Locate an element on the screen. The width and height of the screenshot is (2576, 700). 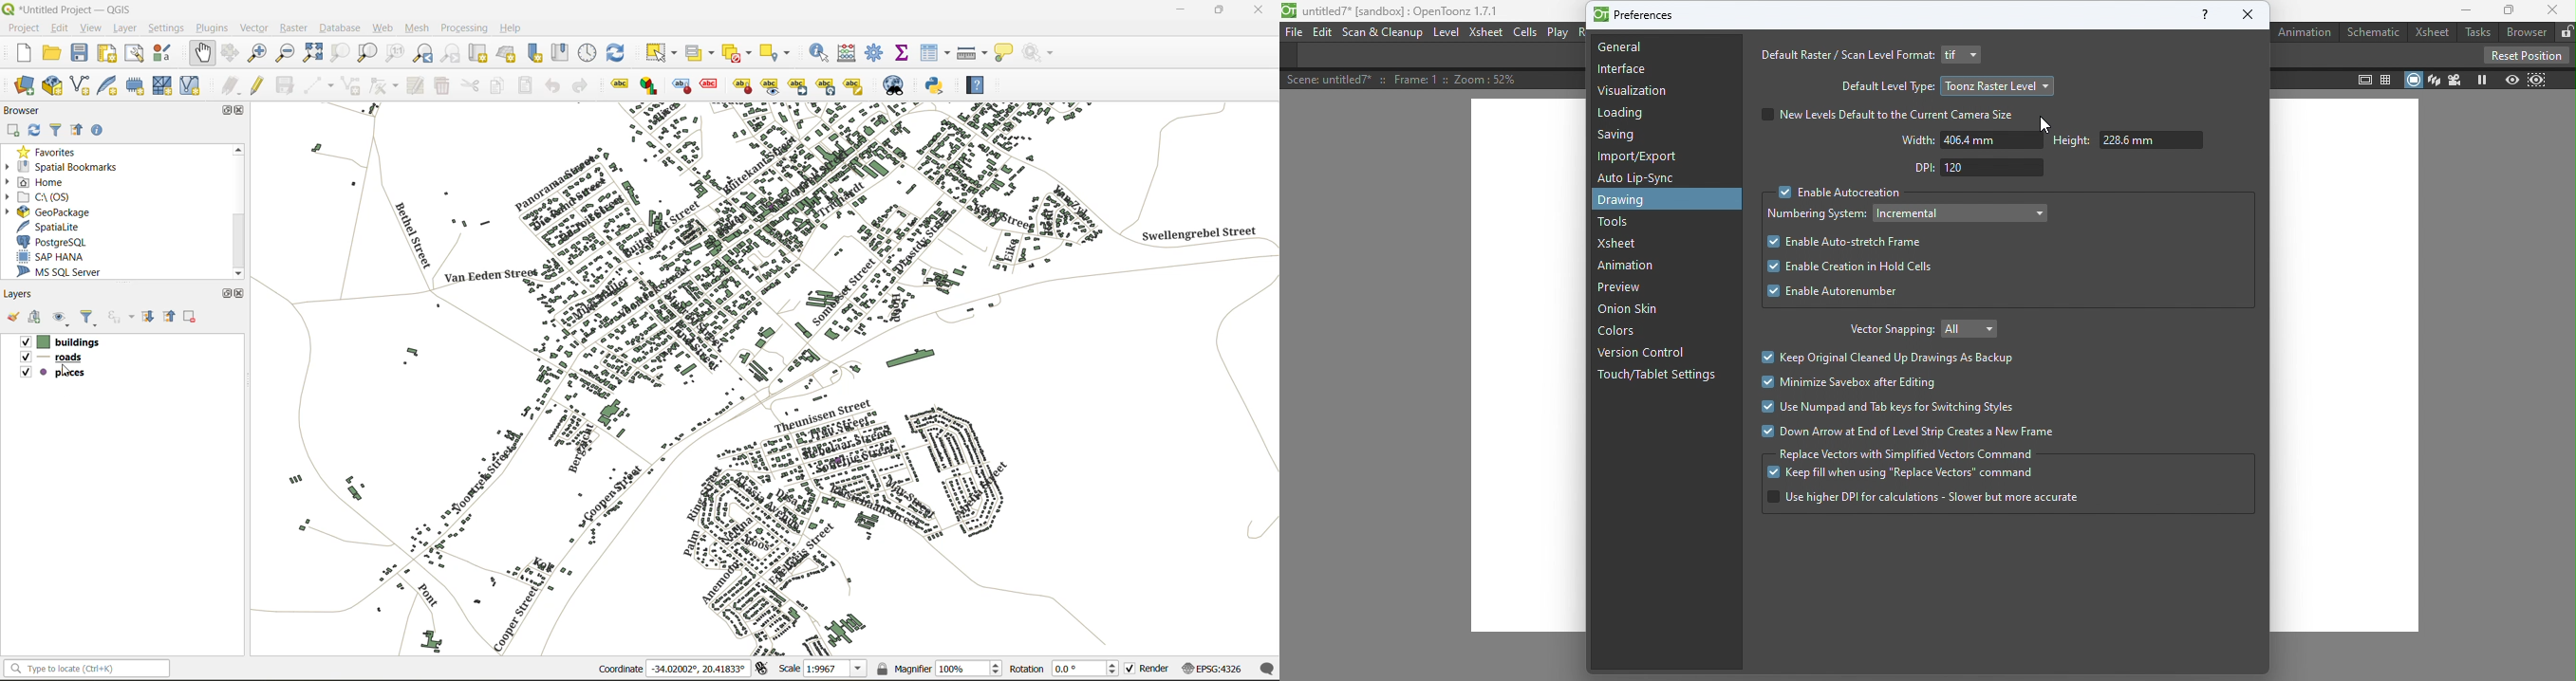
new is located at coordinates (19, 53).